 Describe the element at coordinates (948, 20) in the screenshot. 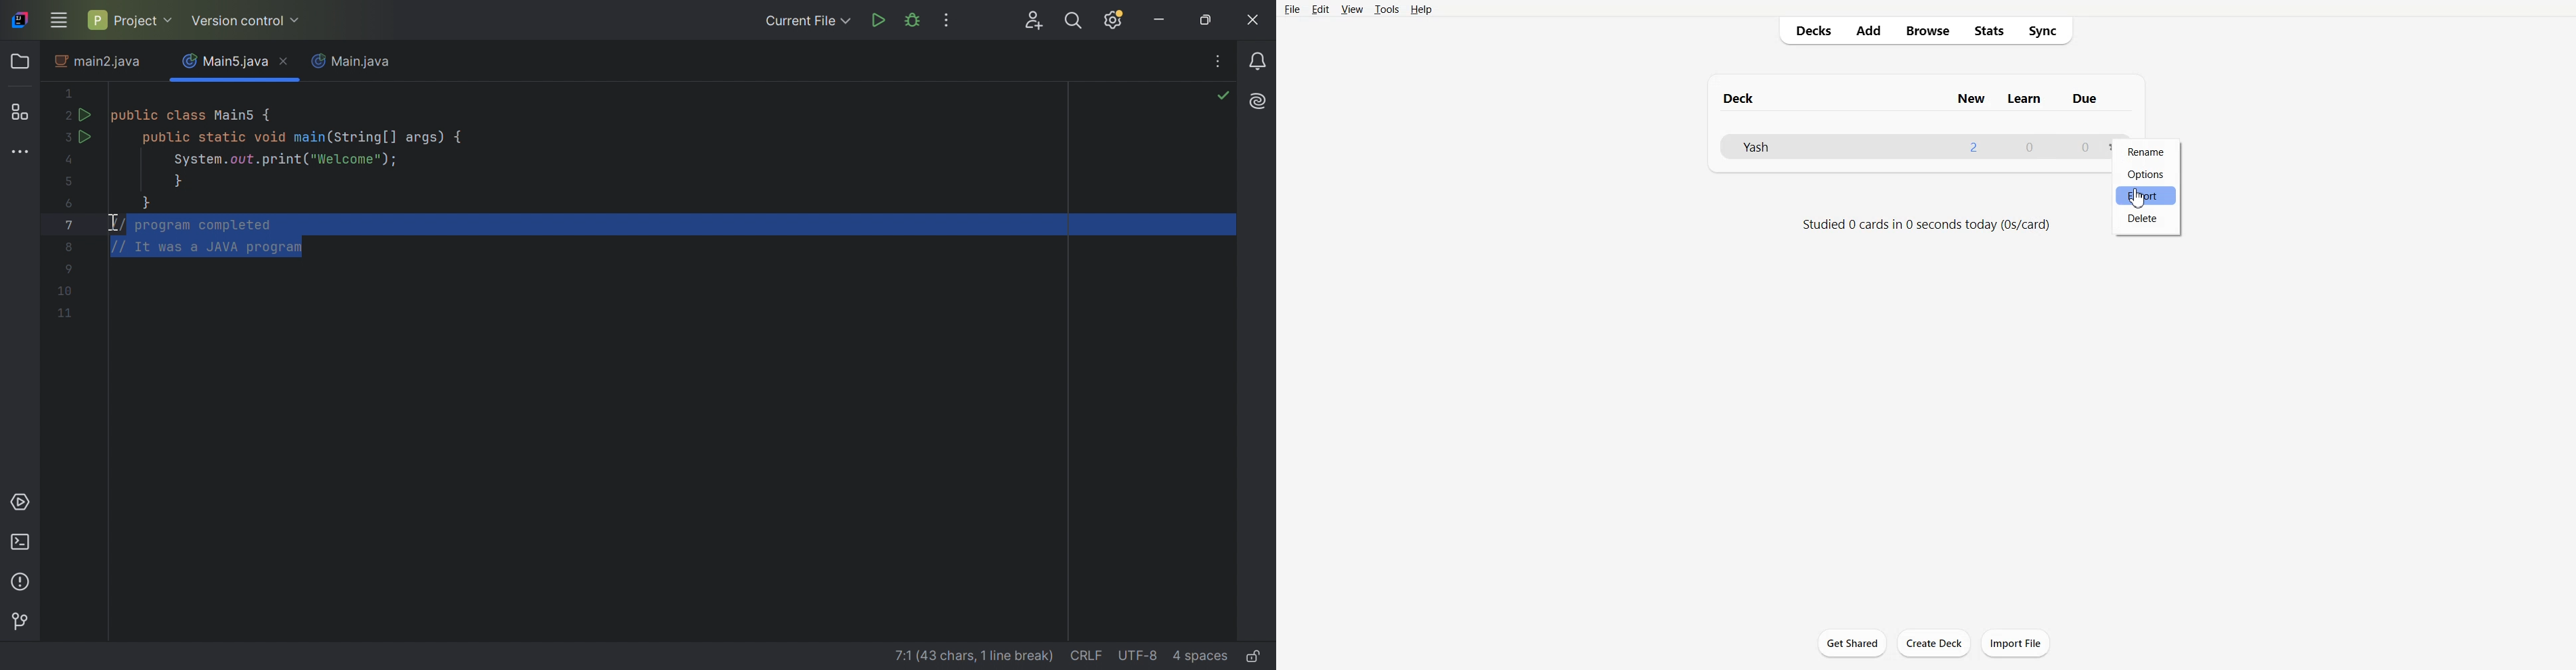

I see `More Actions` at that location.